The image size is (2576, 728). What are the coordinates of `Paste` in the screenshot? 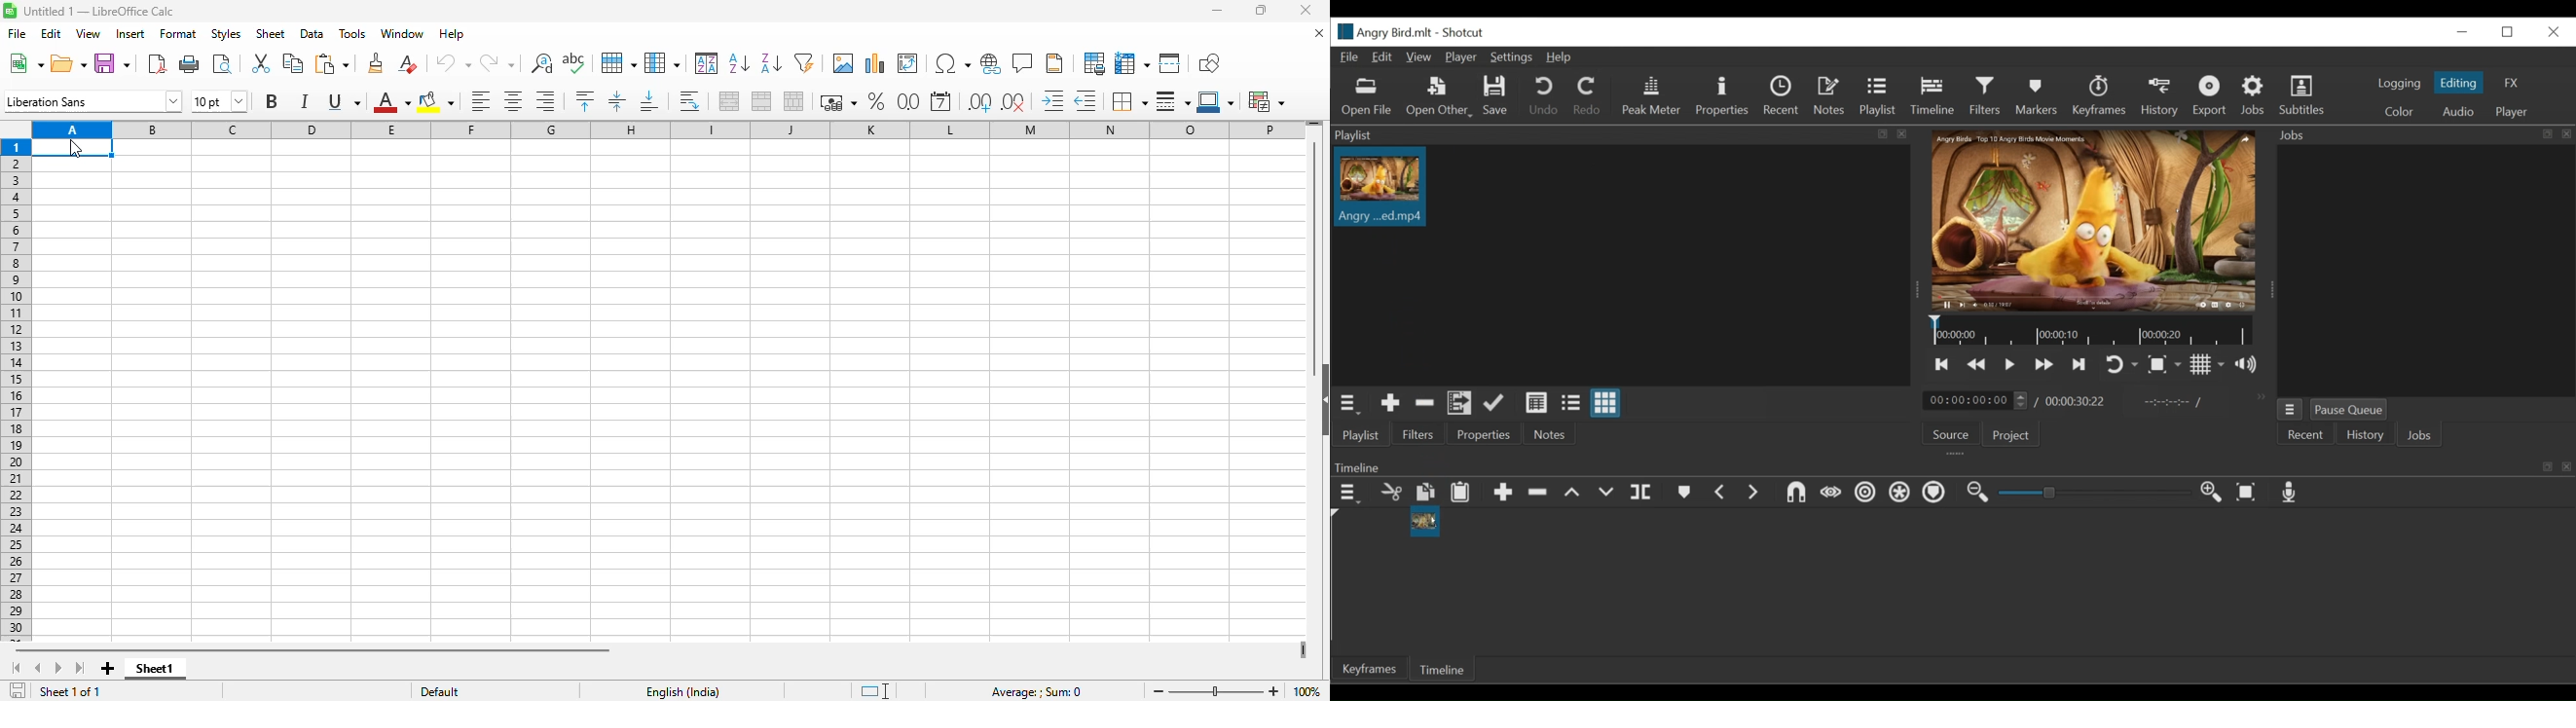 It's located at (1425, 492).